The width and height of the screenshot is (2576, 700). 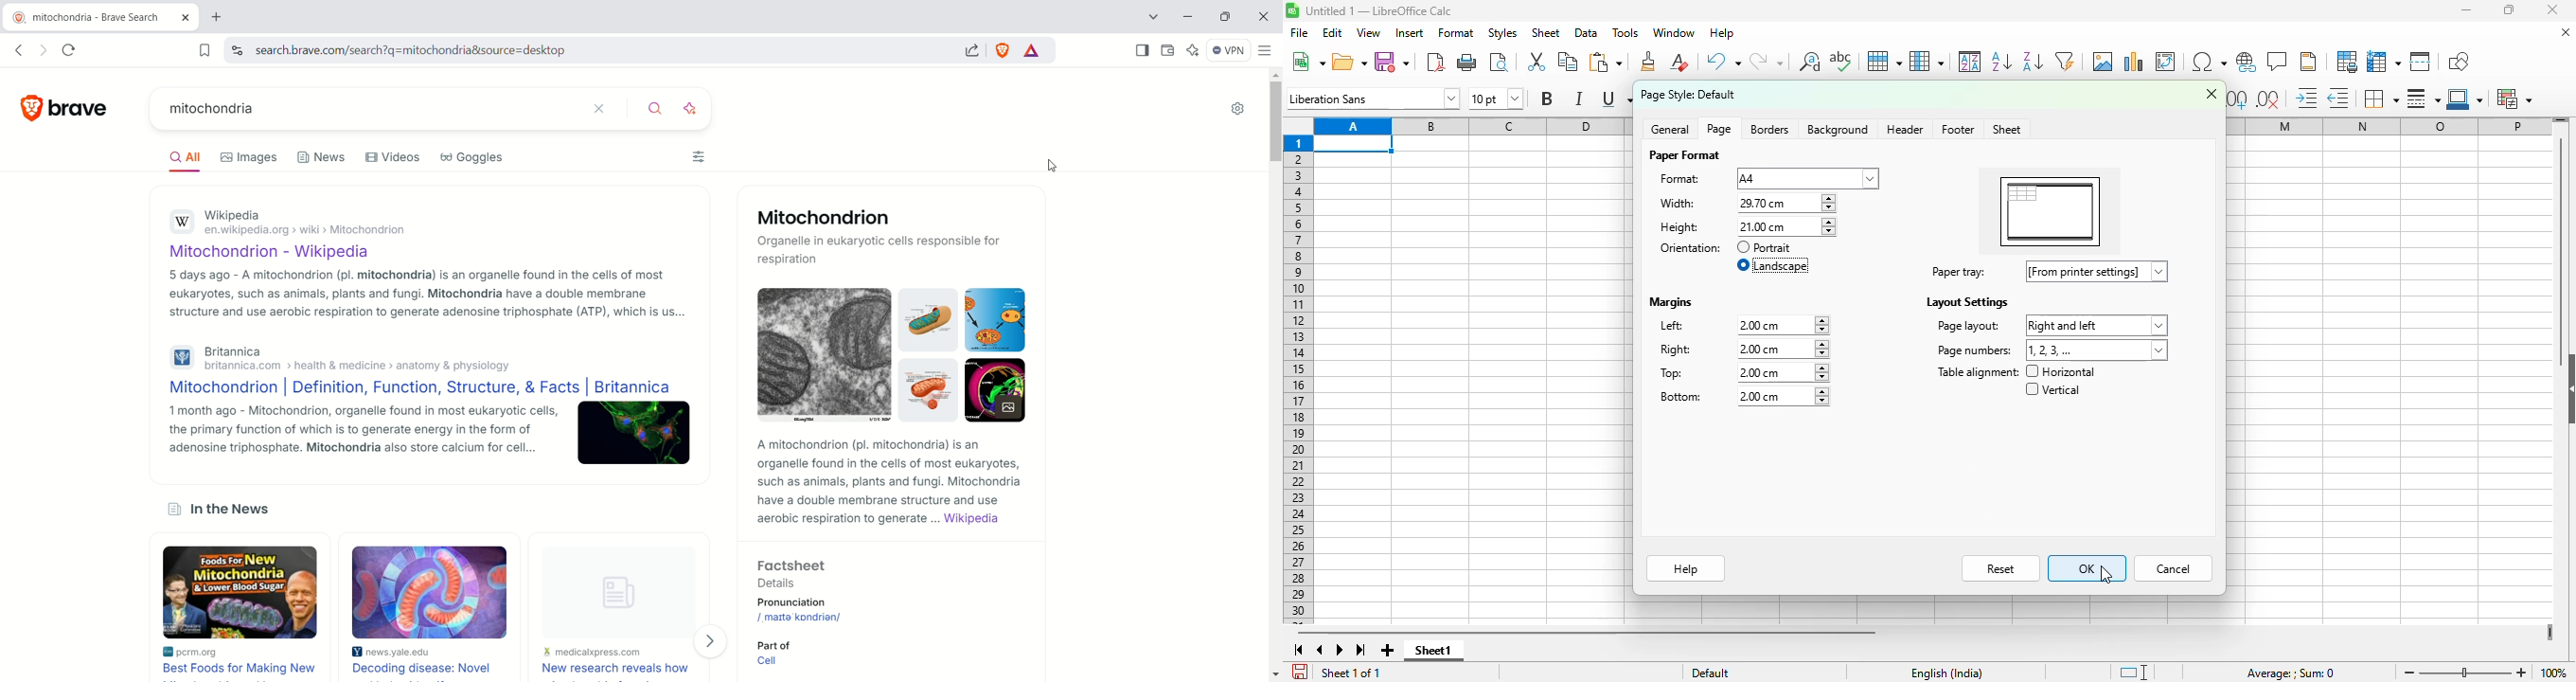 I want to click on brave, so click(x=82, y=110).